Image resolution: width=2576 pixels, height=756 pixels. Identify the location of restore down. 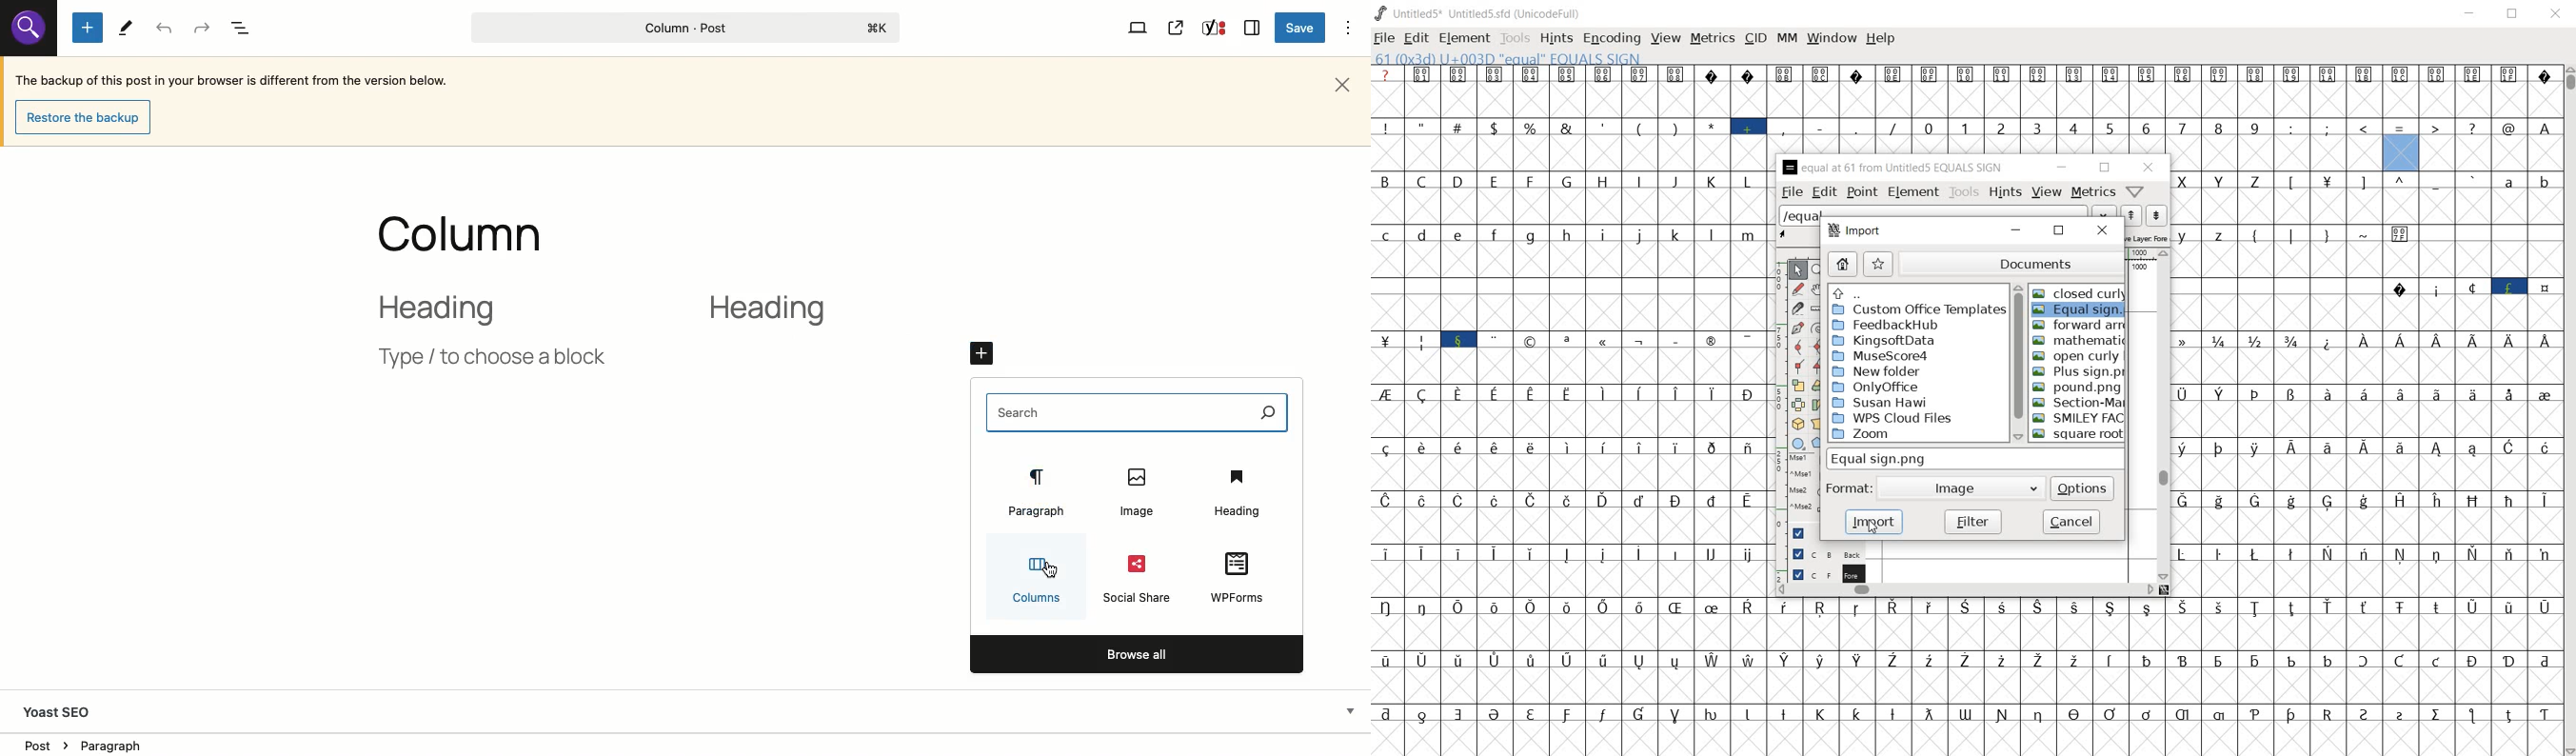
(2059, 232).